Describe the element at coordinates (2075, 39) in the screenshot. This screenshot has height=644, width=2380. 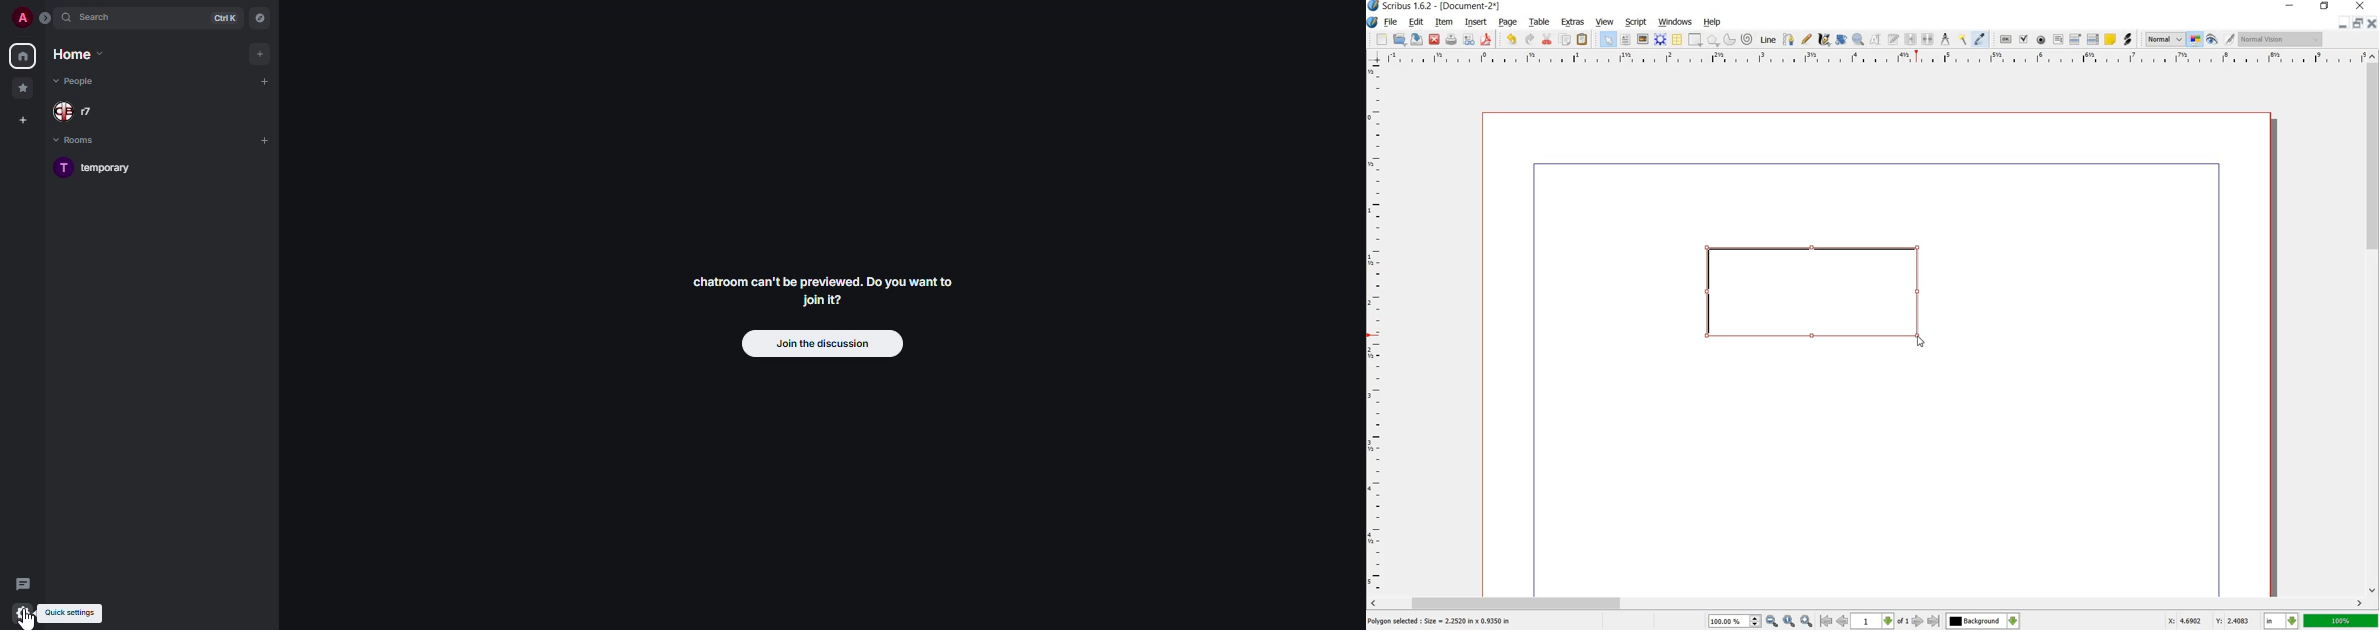
I see `PDF COMBO BOX` at that location.